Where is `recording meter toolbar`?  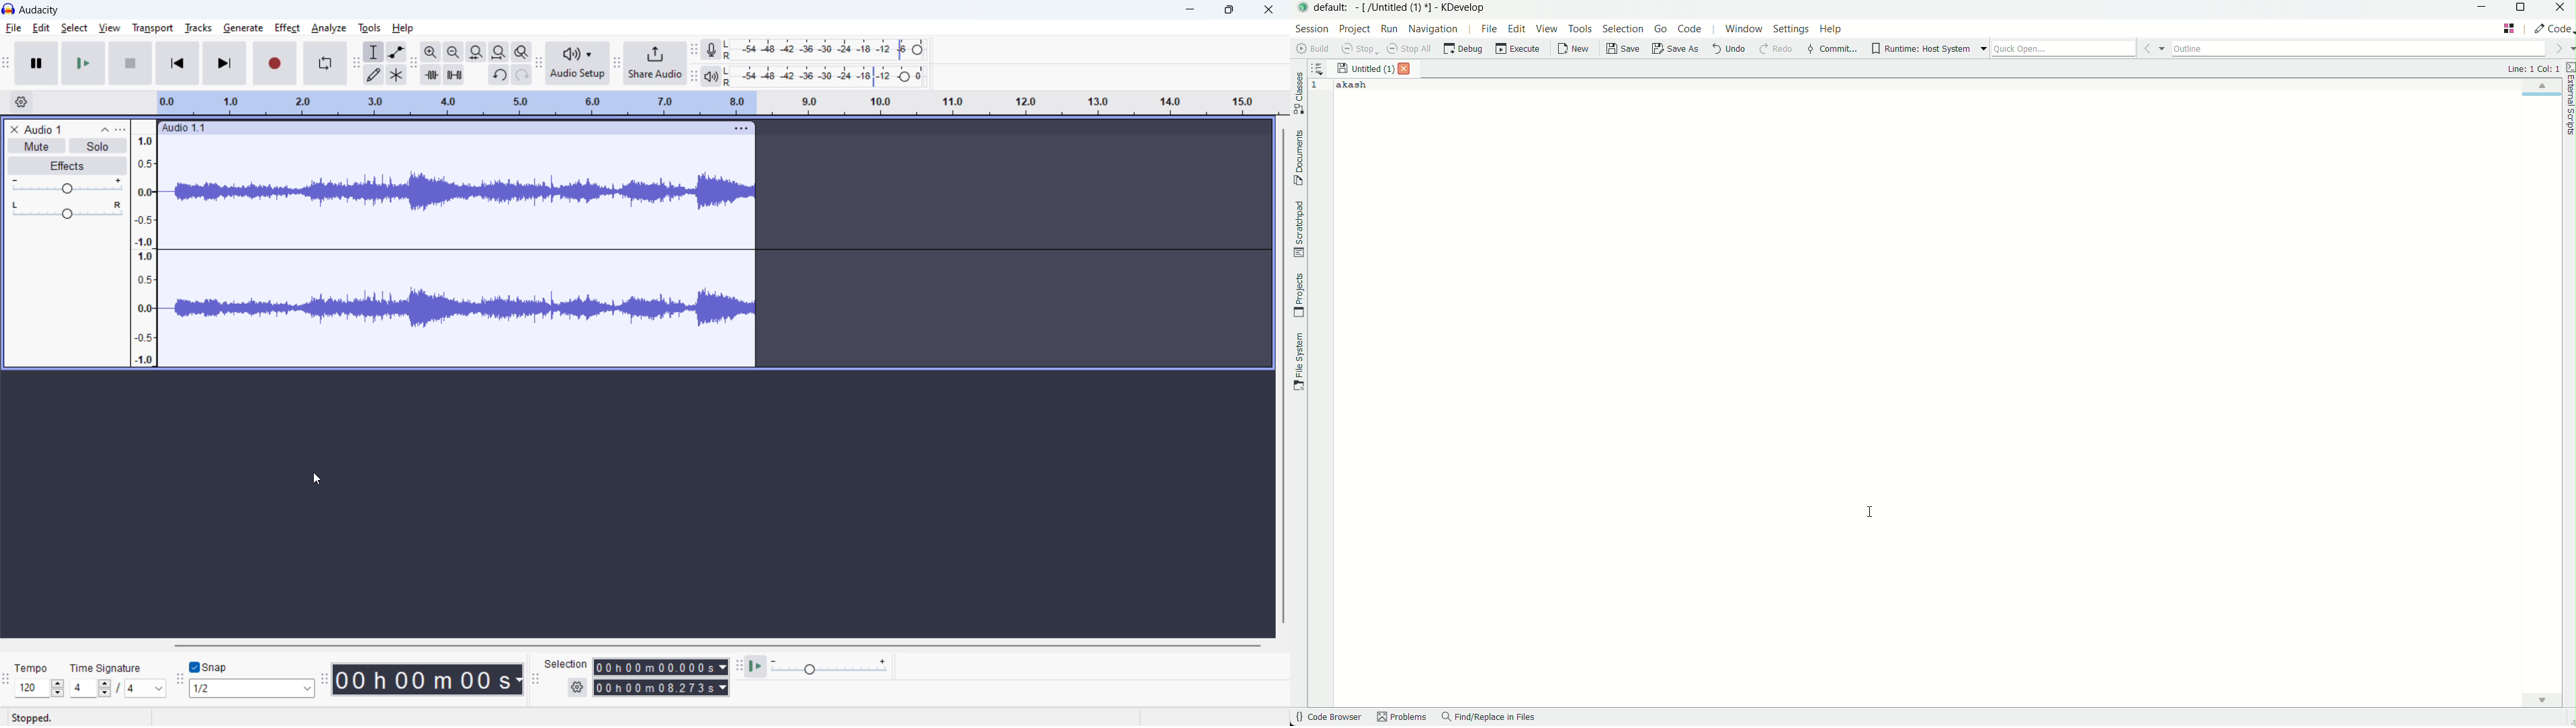 recording meter toolbar is located at coordinates (693, 50).